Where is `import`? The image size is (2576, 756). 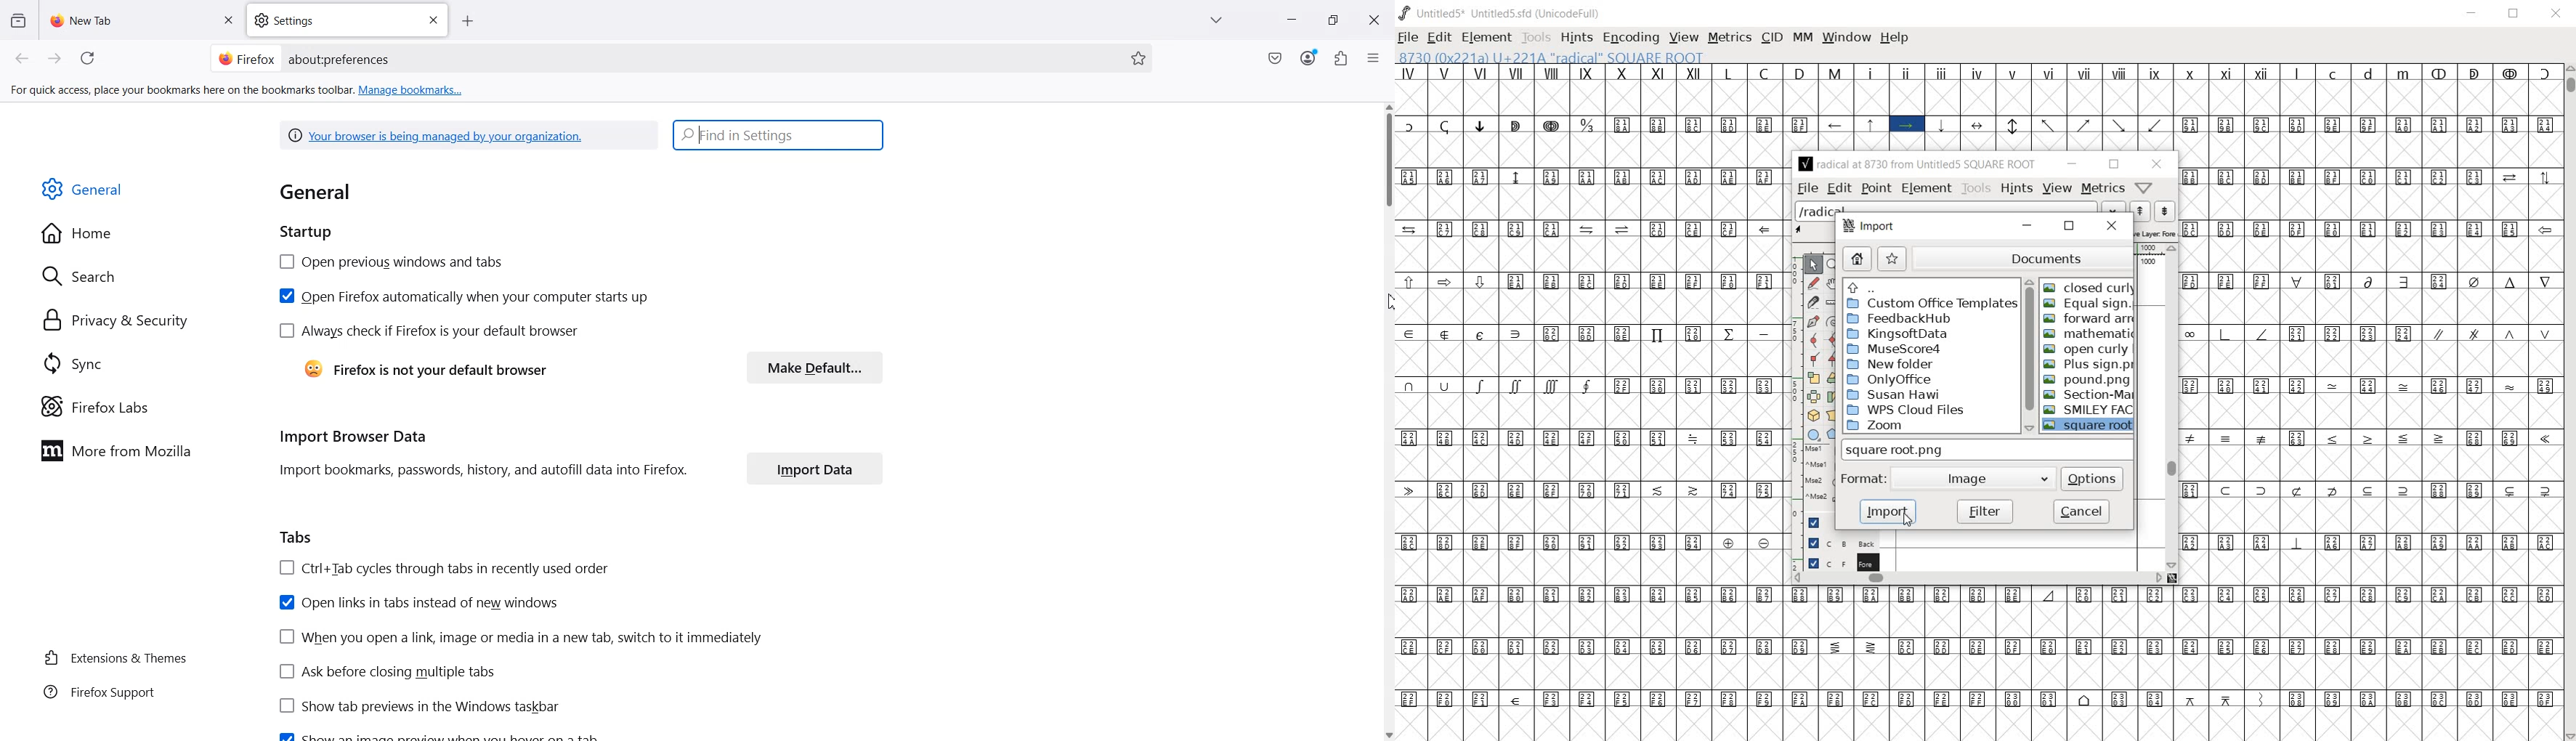 import is located at coordinates (1888, 512).